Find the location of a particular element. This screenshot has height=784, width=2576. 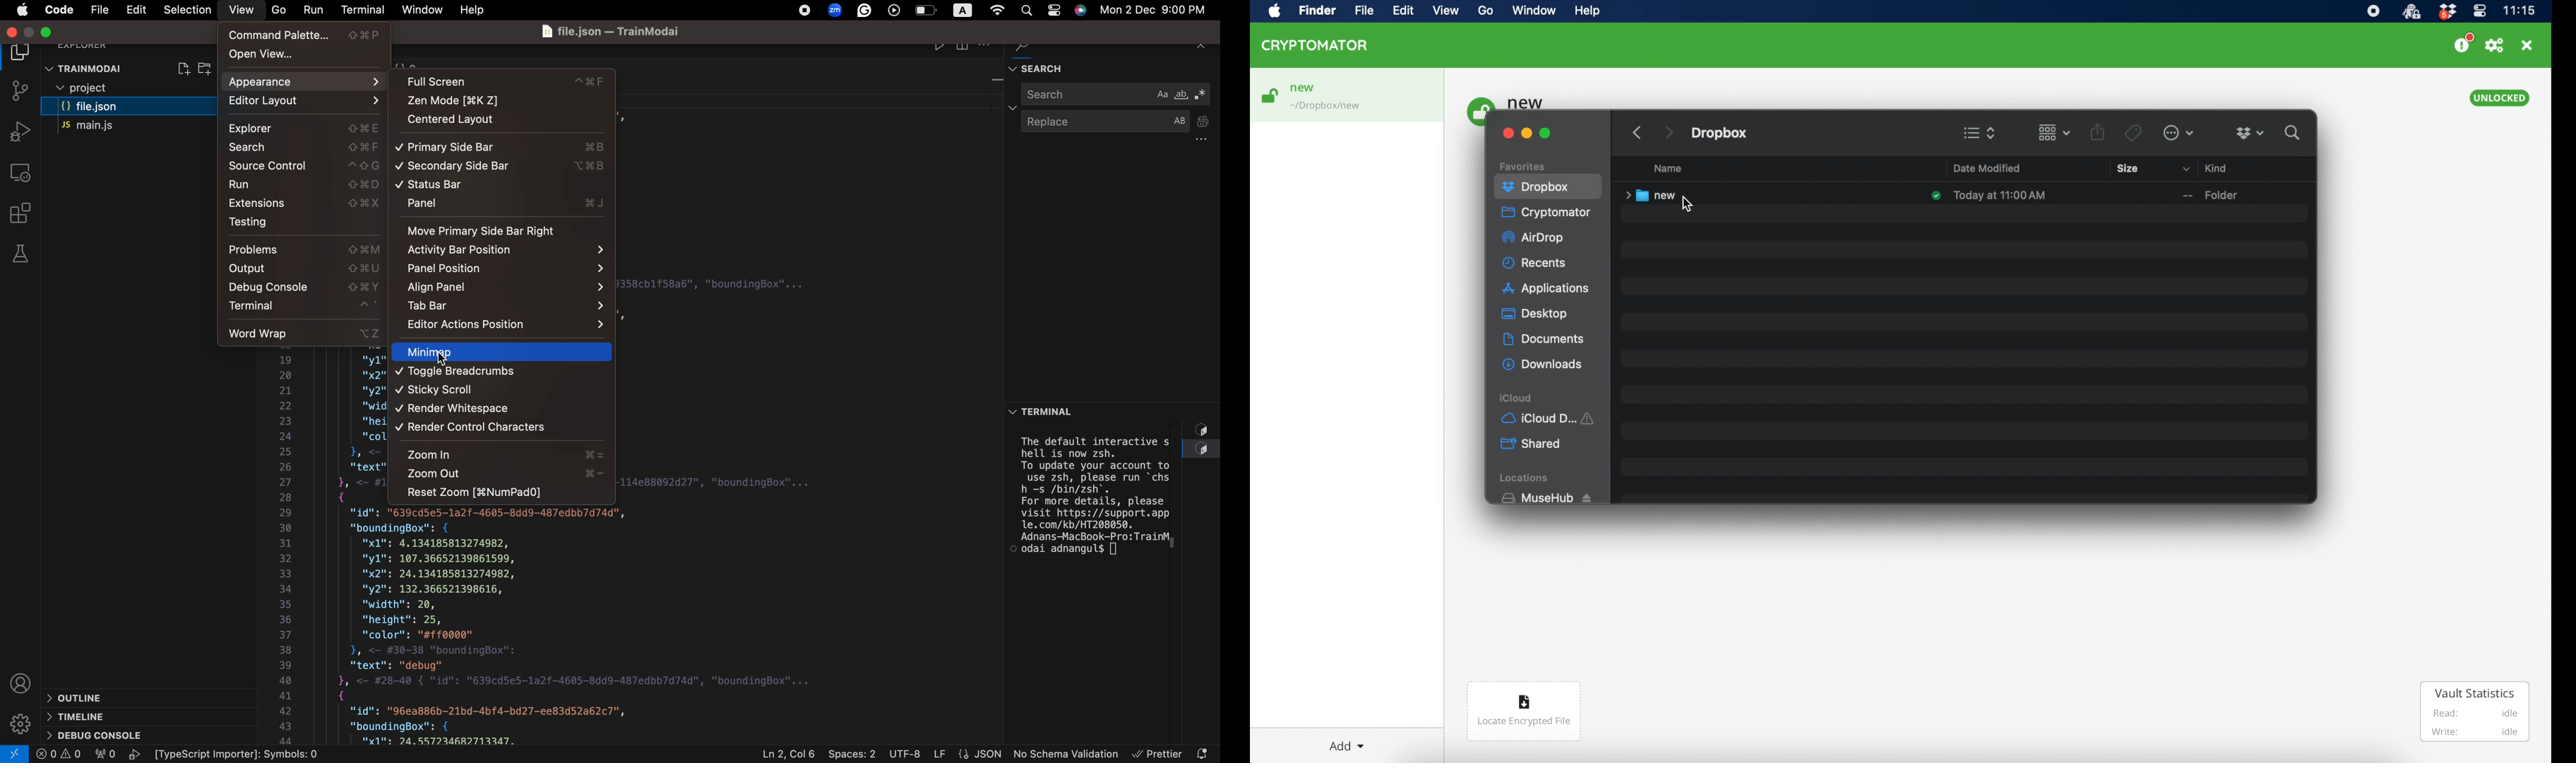

trainmodal is located at coordinates (87, 67).